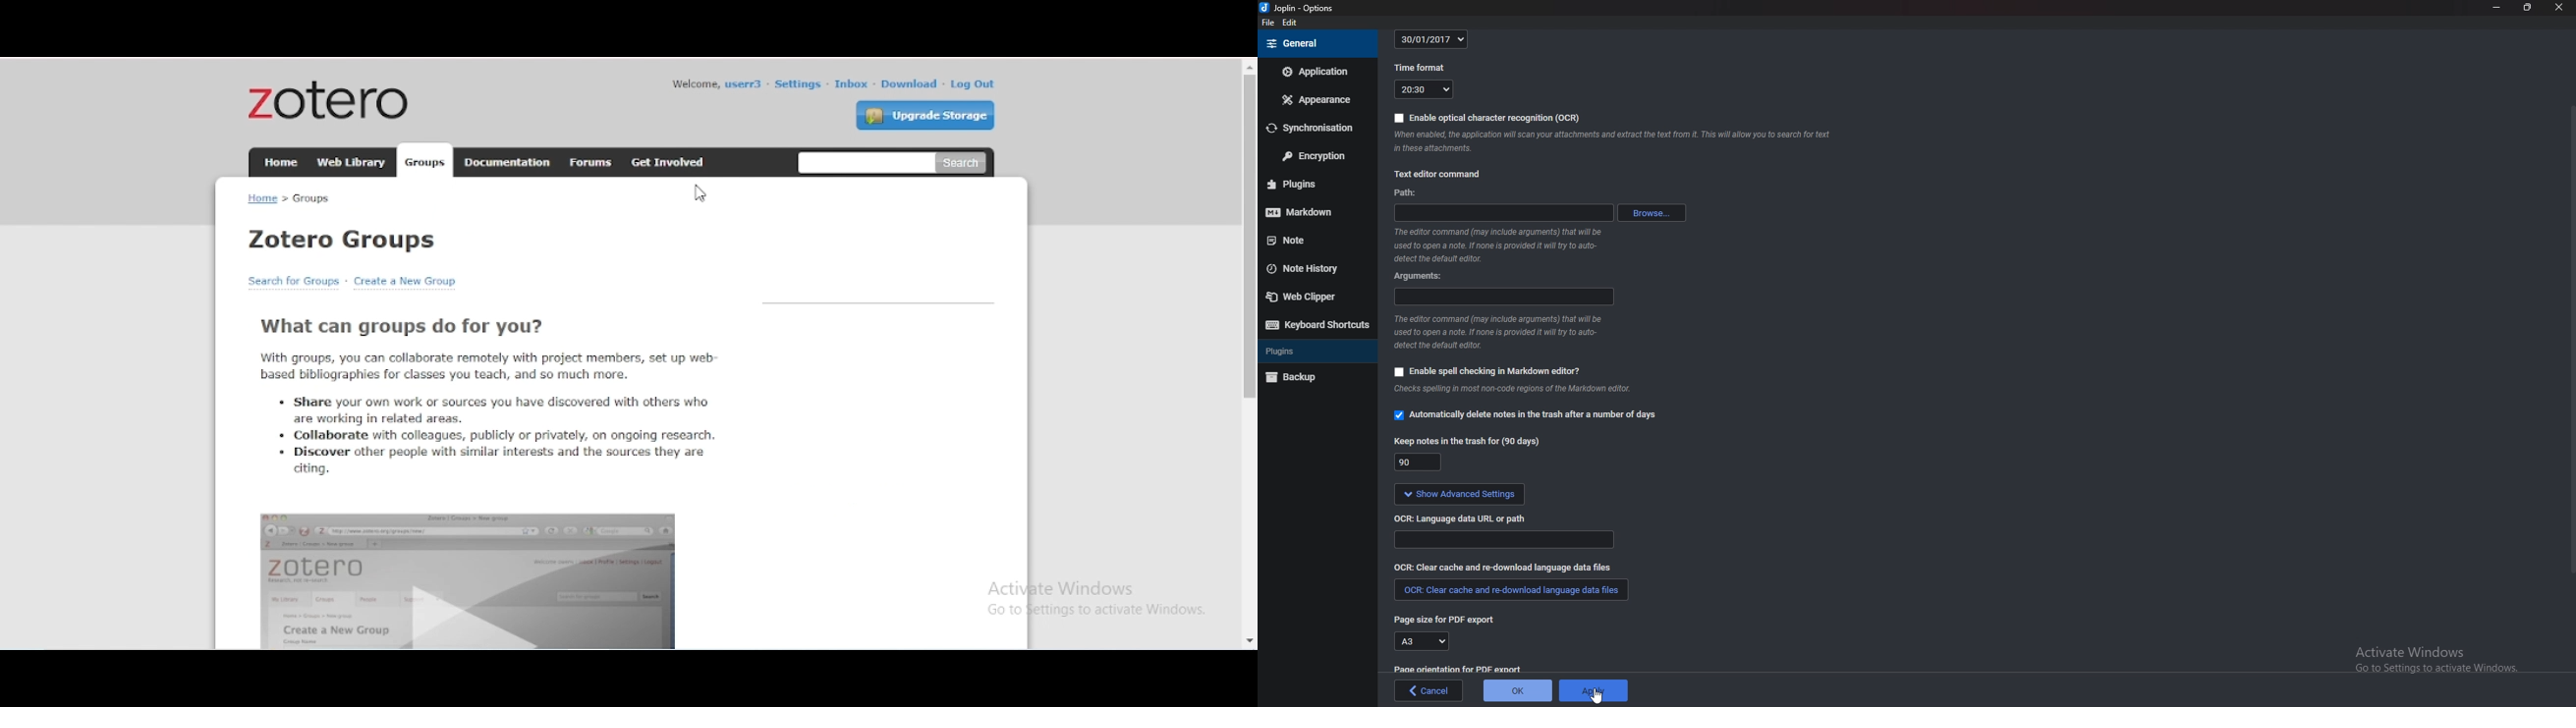 Image resolution: width=2576 pixels, height=728 pixels. I want to click on activate windows, so click(2431, 659).